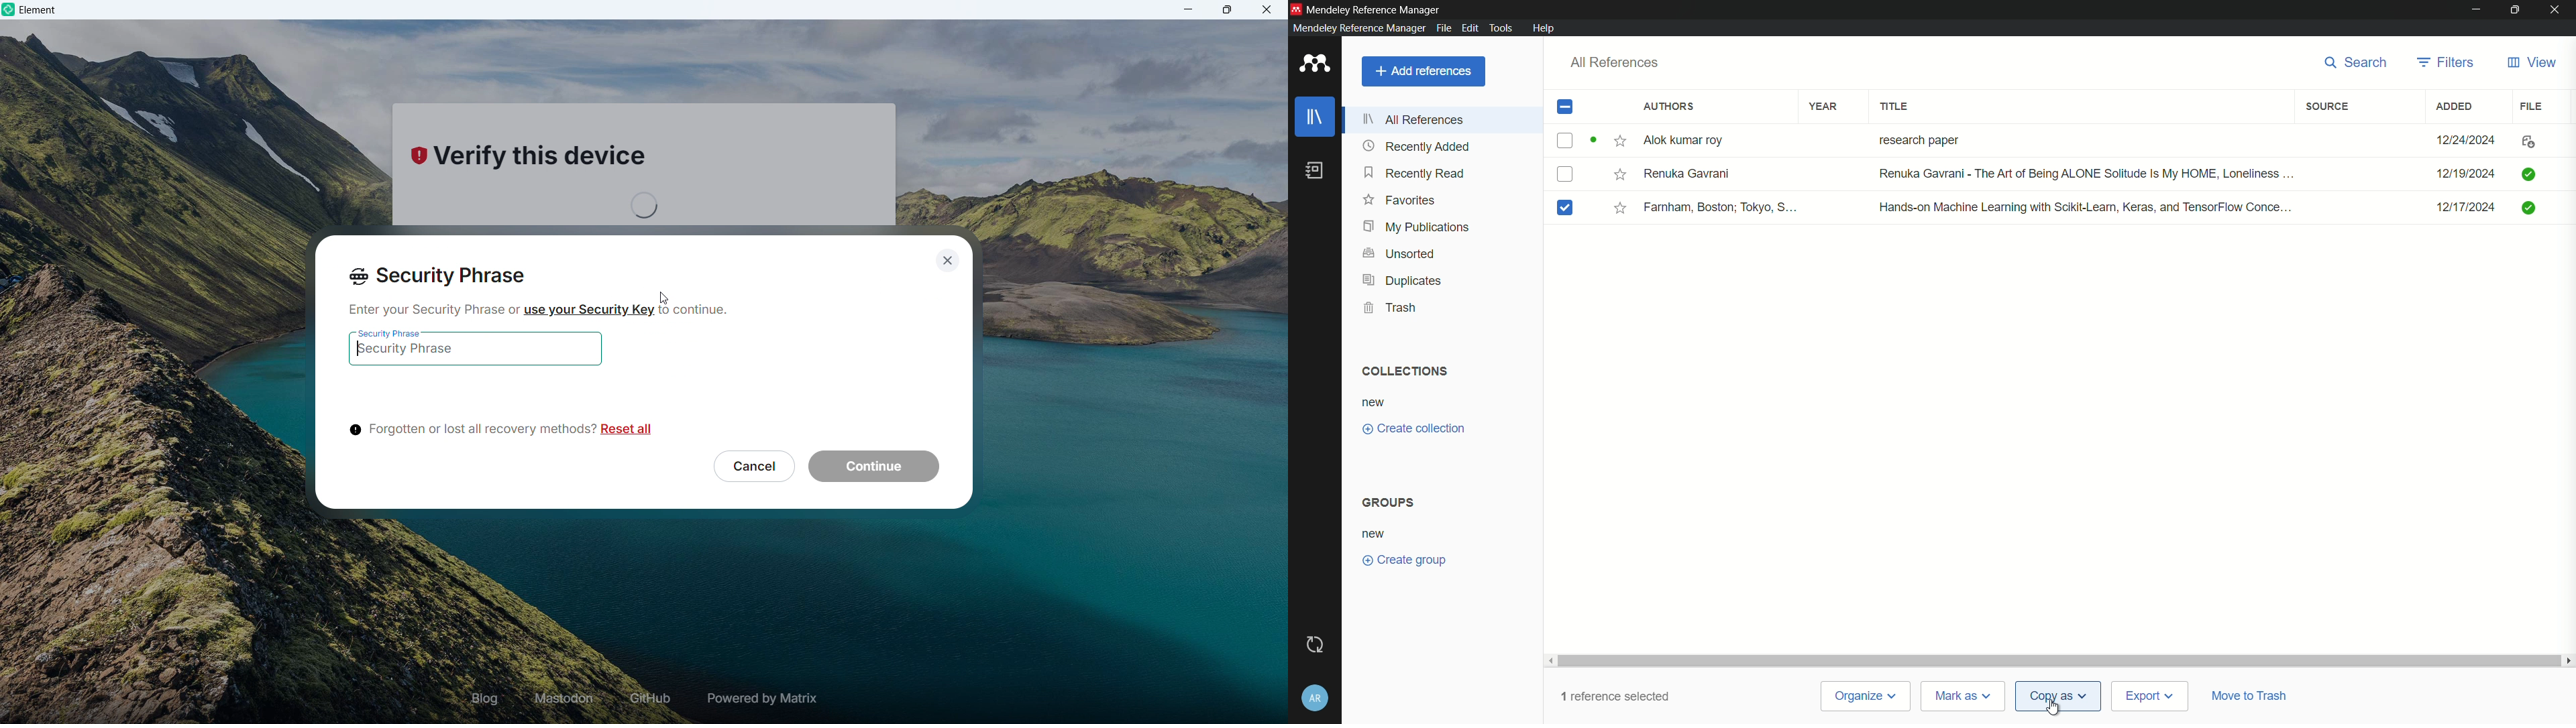 The height and width of the screenshot is (728, 2576). I want to click on tools menu, so click(1504, 27).